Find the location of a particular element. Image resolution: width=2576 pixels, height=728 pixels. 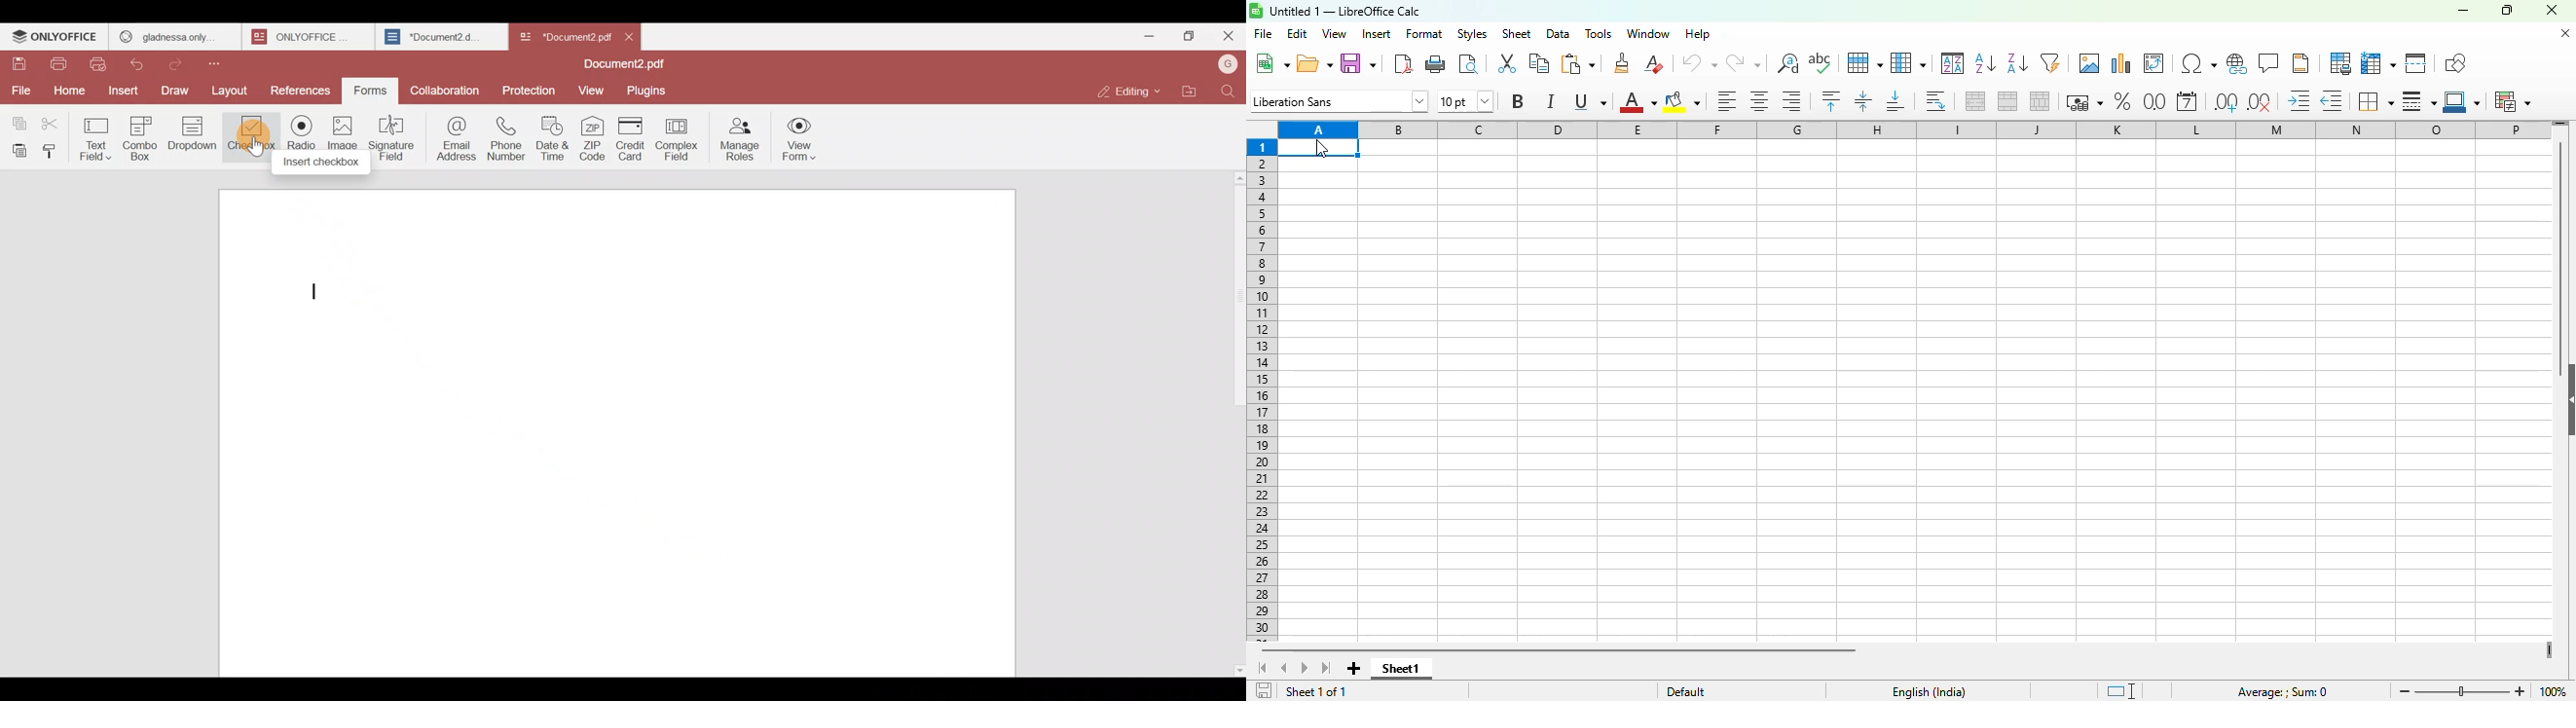

cursor is located at coordinates (256, 151).